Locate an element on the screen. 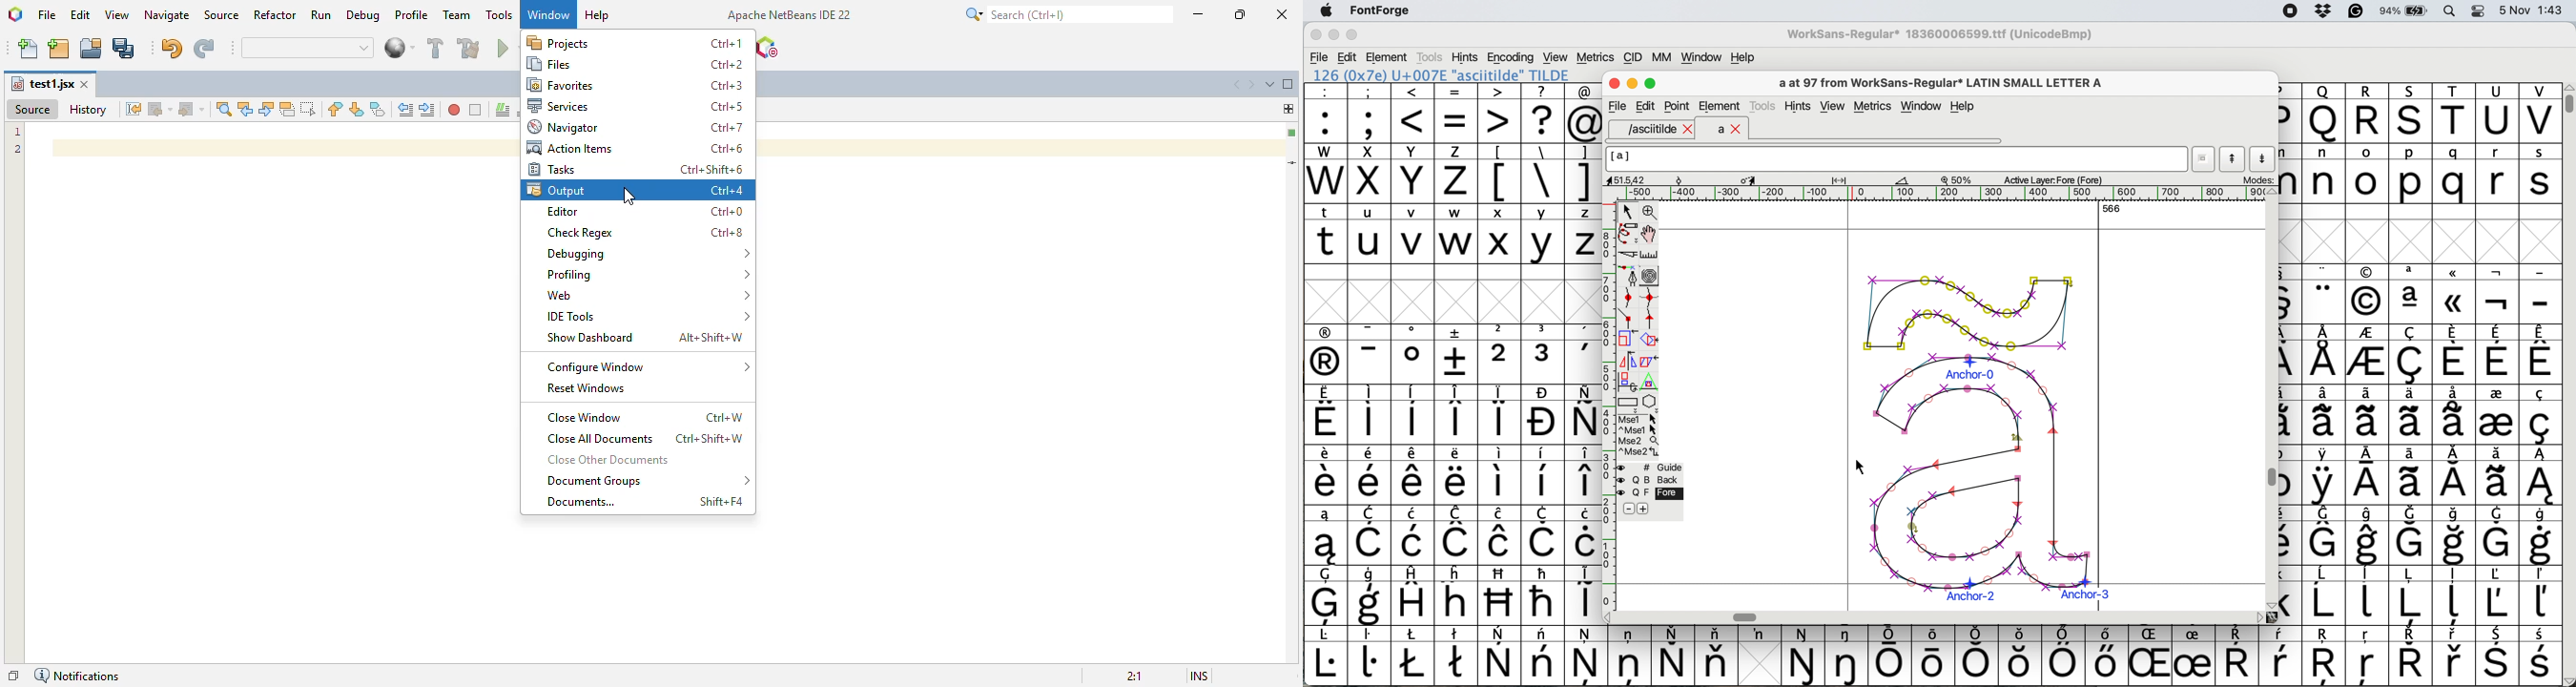 This screenshot has width=2576, height=700. : is located at coordinates (1326, 113).